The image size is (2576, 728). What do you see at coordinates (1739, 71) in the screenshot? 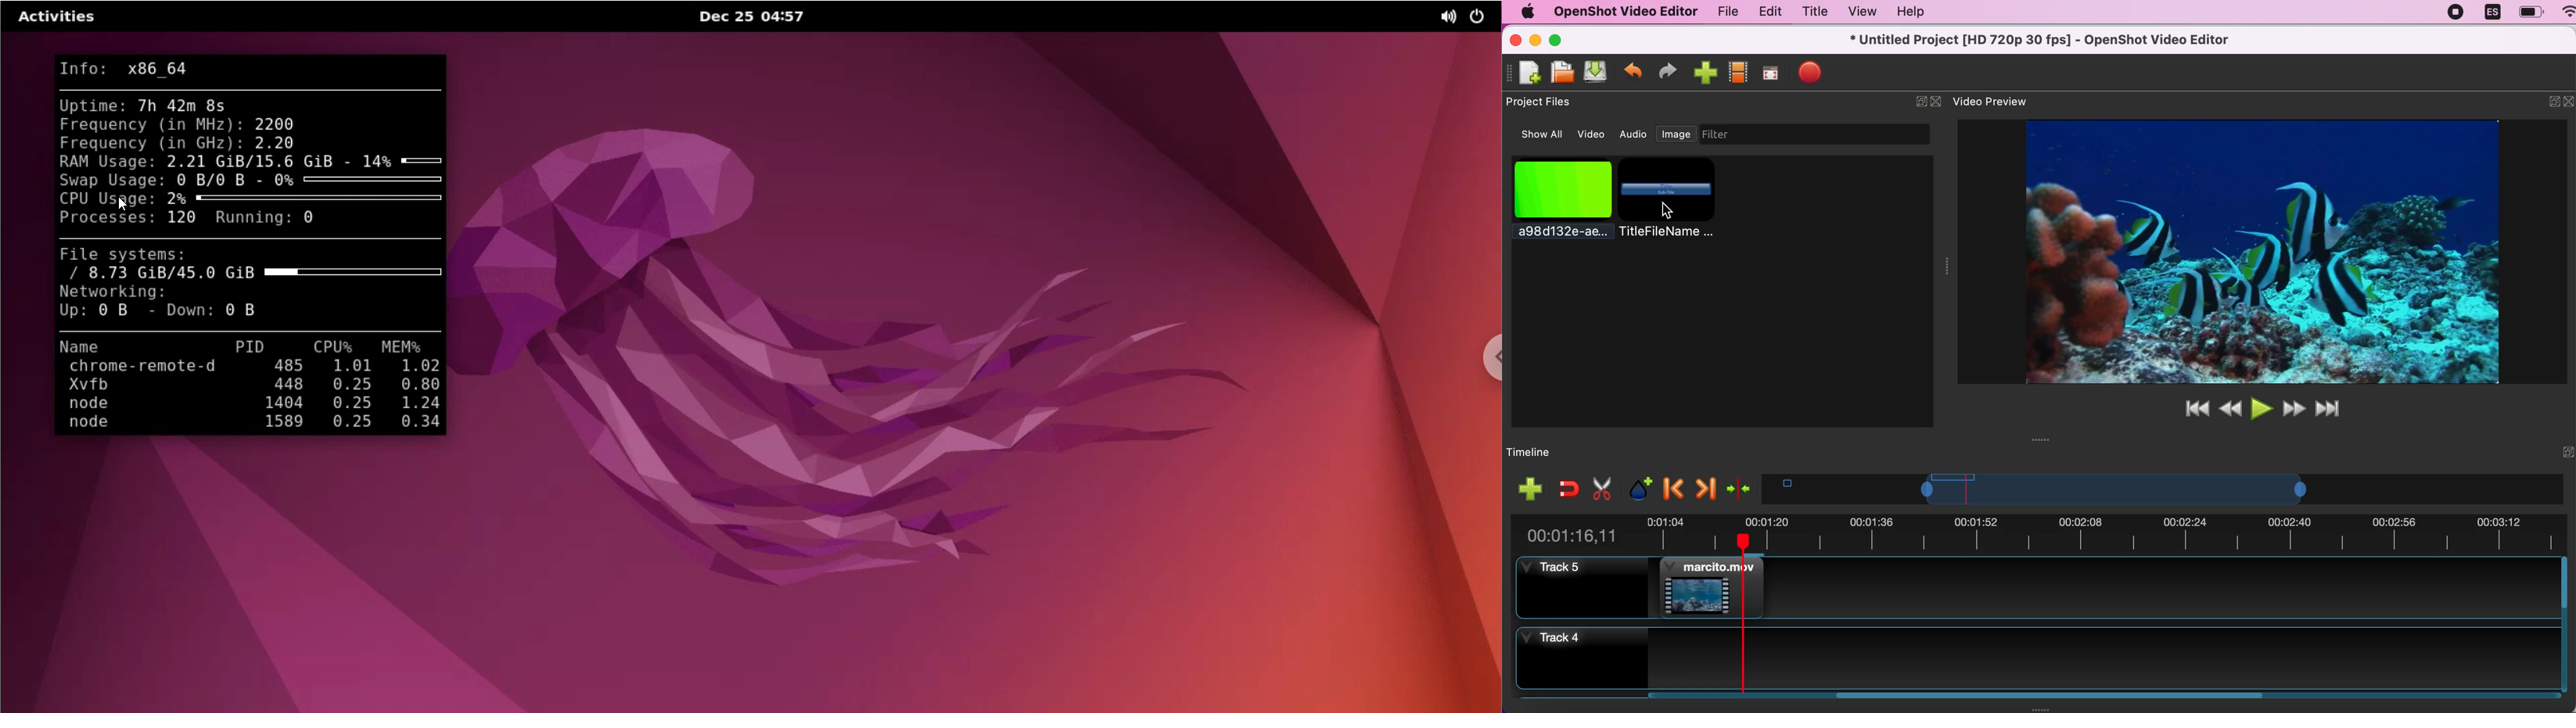
I see `choose profile` at bounding box center [1739, 71].